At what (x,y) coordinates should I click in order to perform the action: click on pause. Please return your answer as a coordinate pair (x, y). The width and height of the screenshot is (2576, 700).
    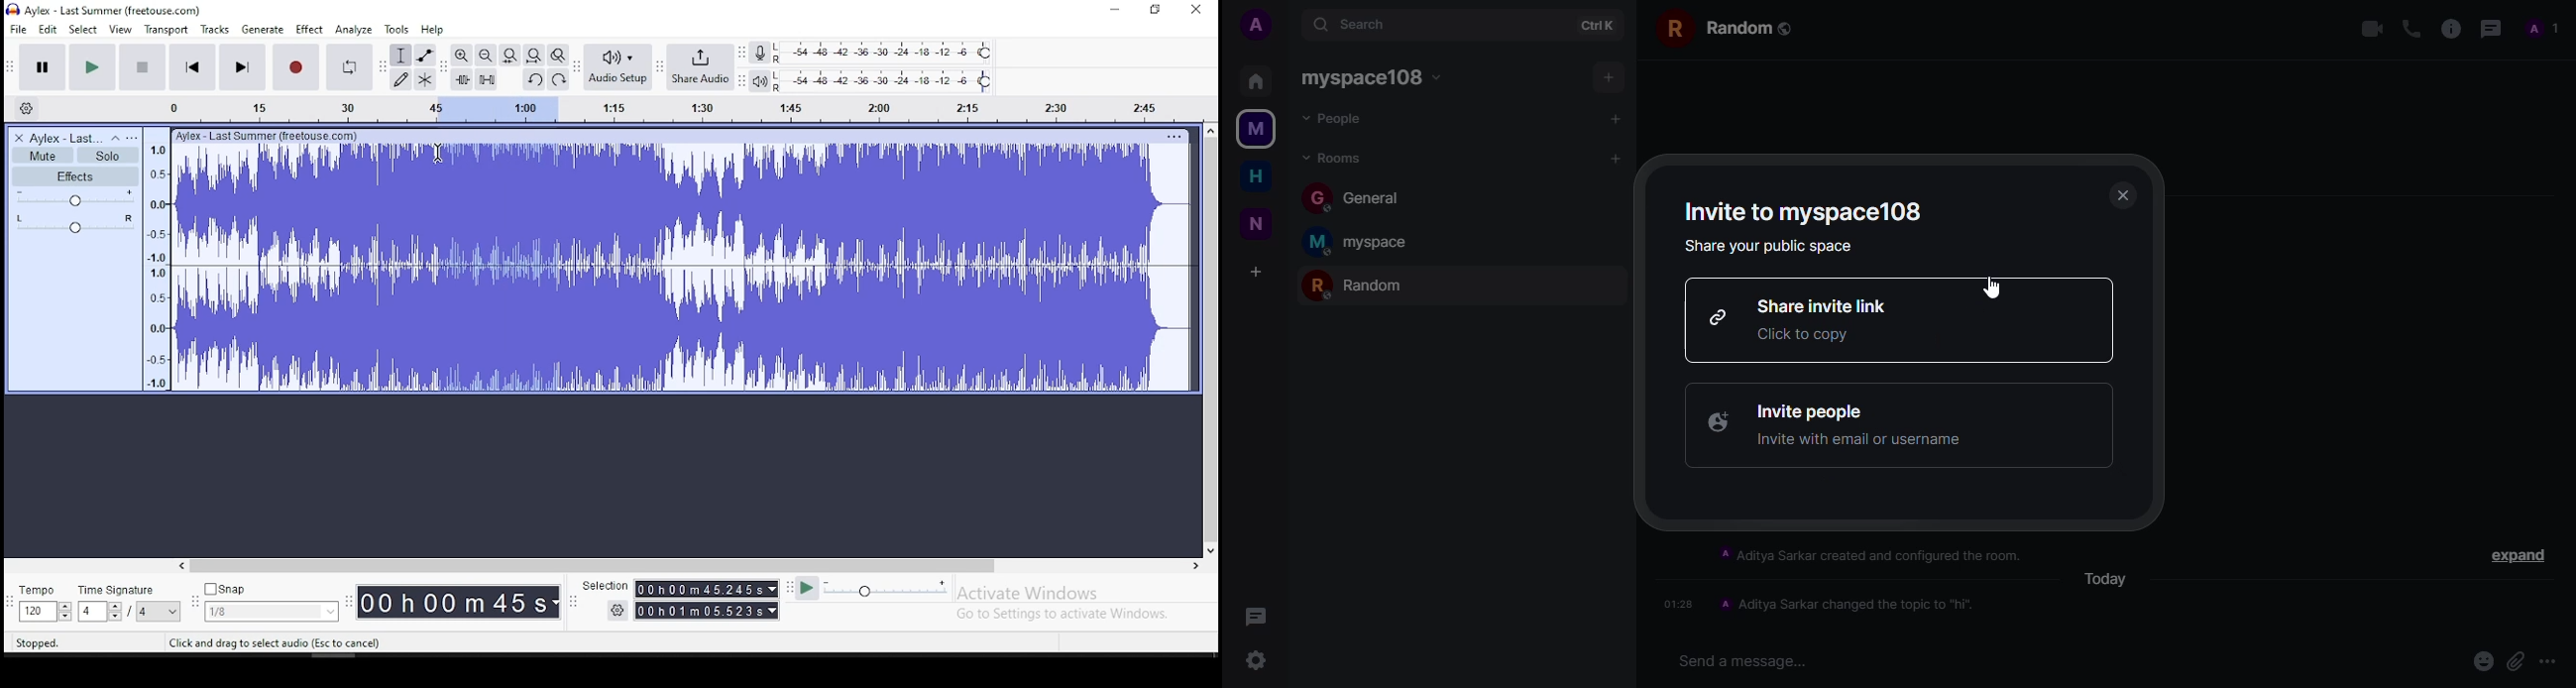
    Looking at the image, I should click on (40, 67).